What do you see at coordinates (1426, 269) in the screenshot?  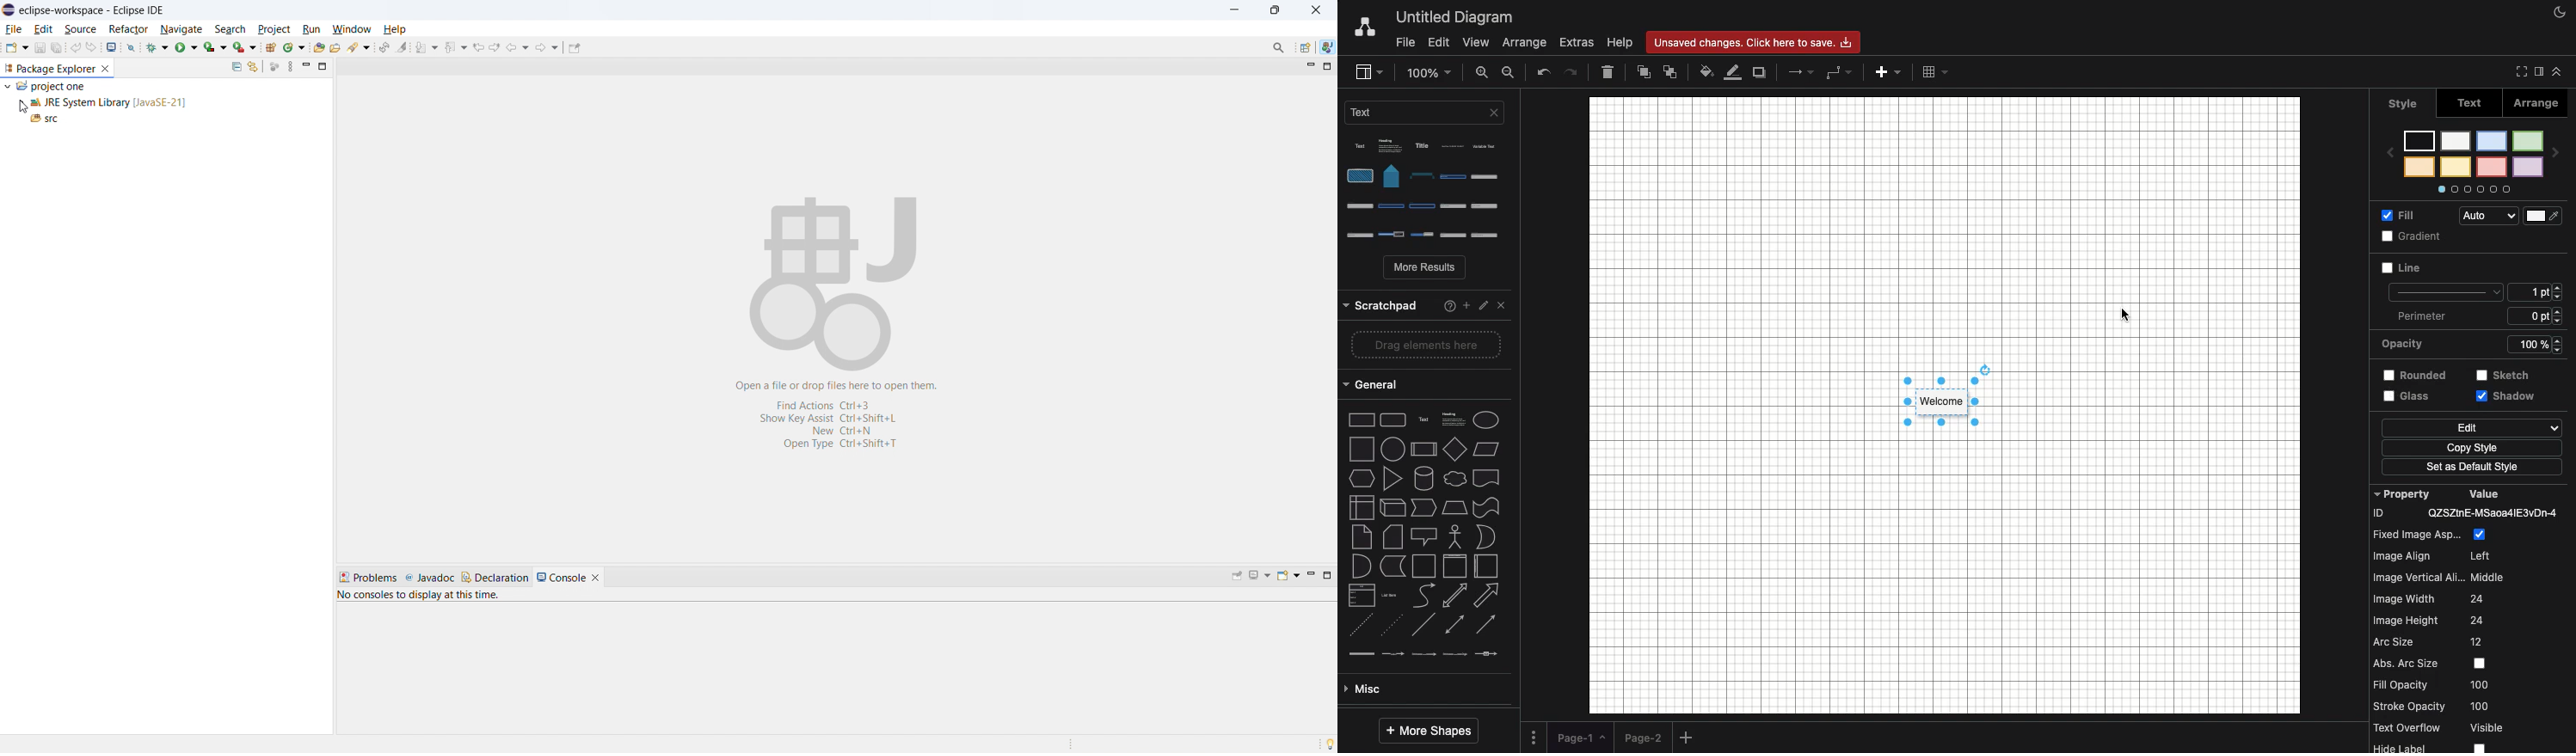 I see `More results` at bounding box center [1426, 269].